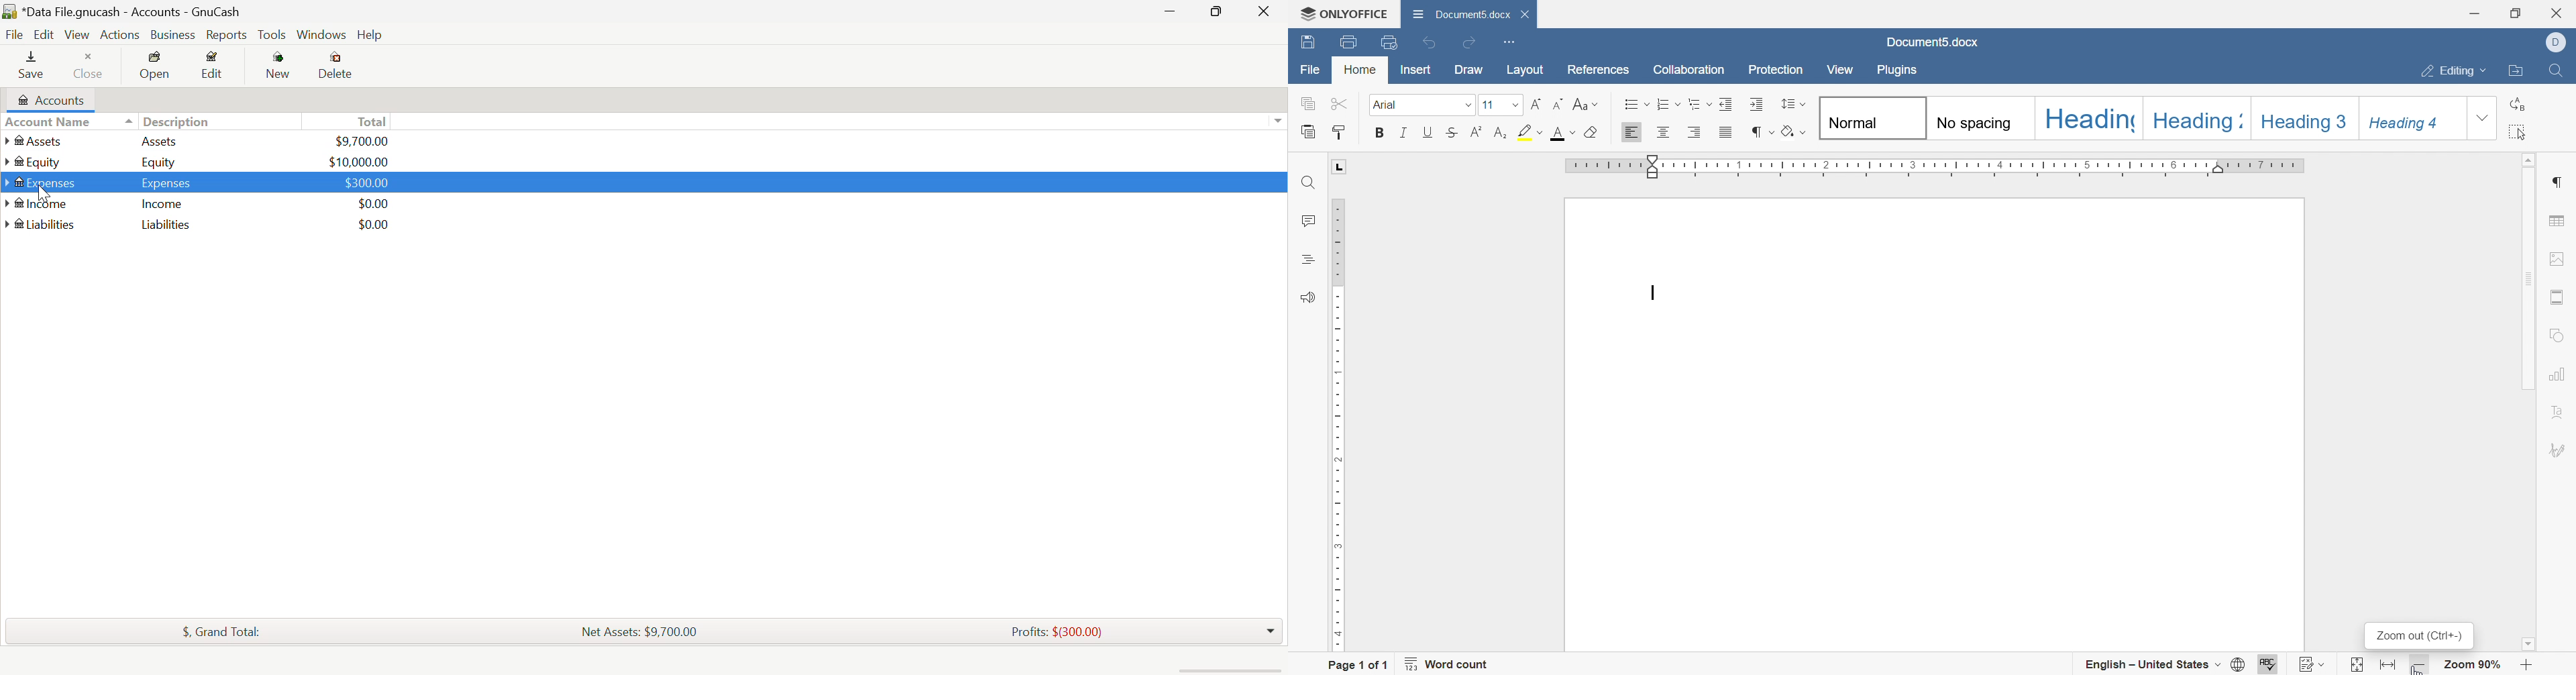  Describe the element at coordinates (1631, 132) in the screenshot. I see `align left` at that location.